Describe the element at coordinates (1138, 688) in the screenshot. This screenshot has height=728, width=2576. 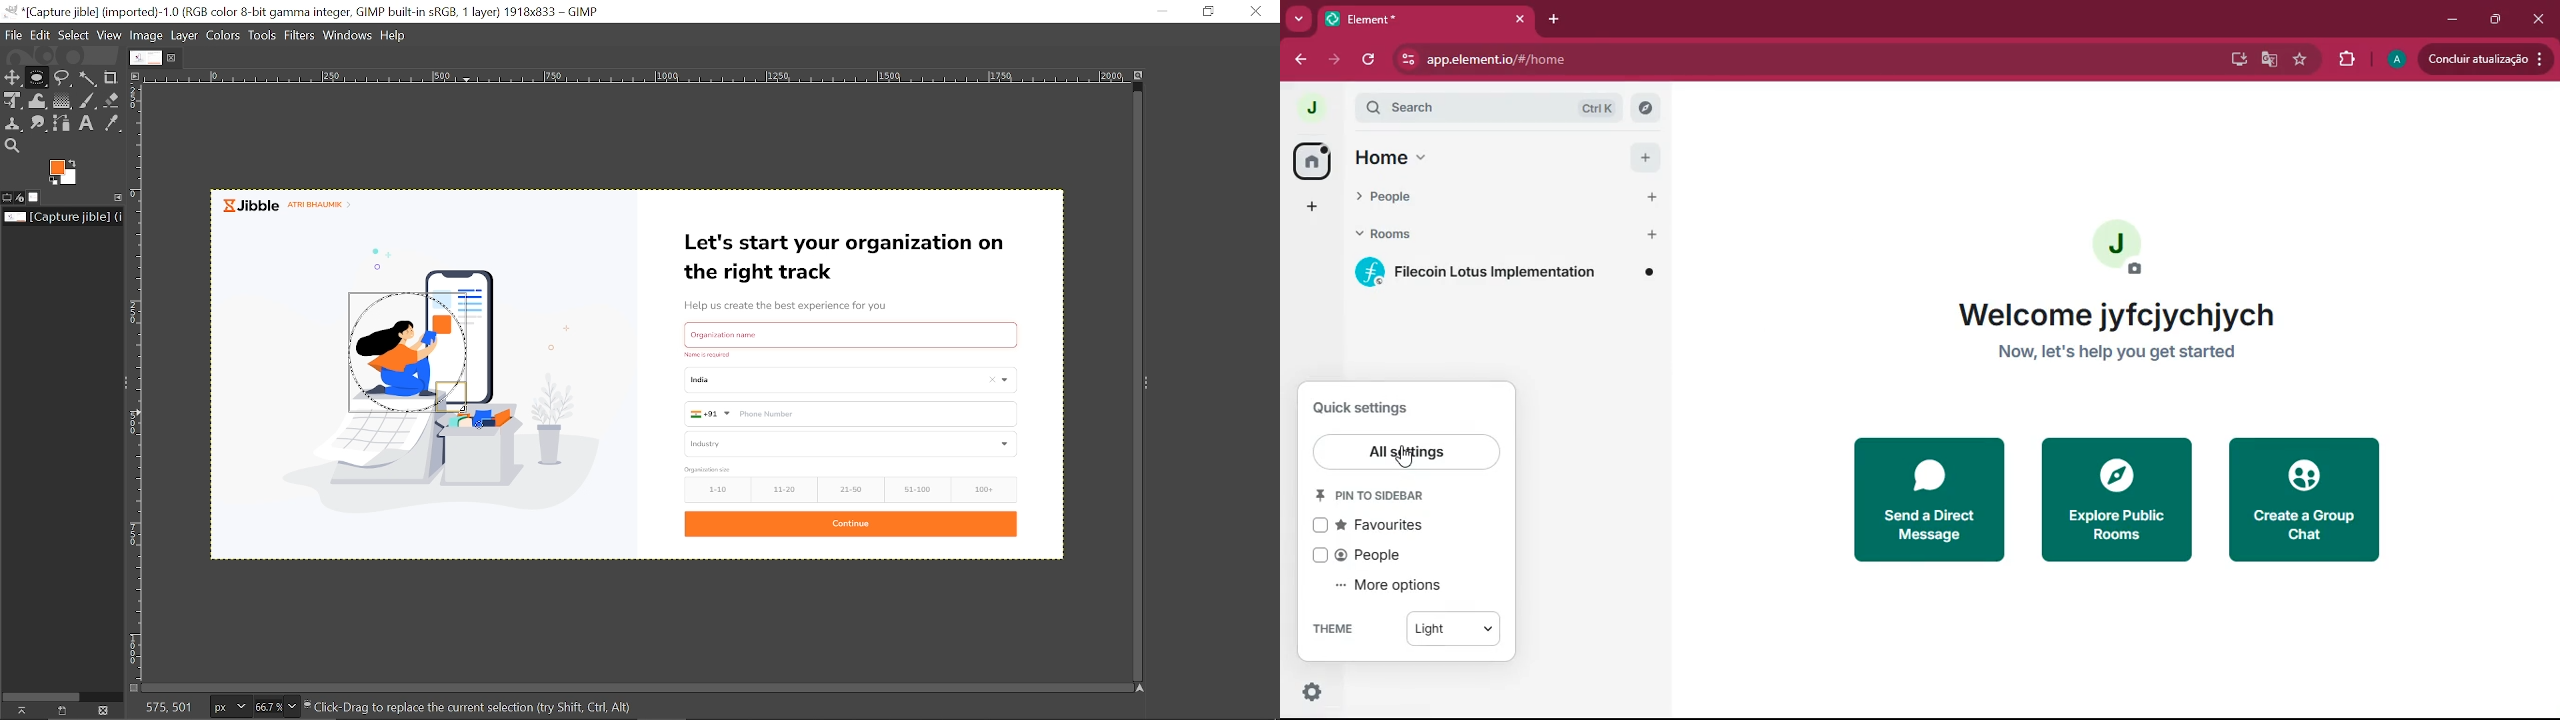
I see `Navigate the image display` at that location.